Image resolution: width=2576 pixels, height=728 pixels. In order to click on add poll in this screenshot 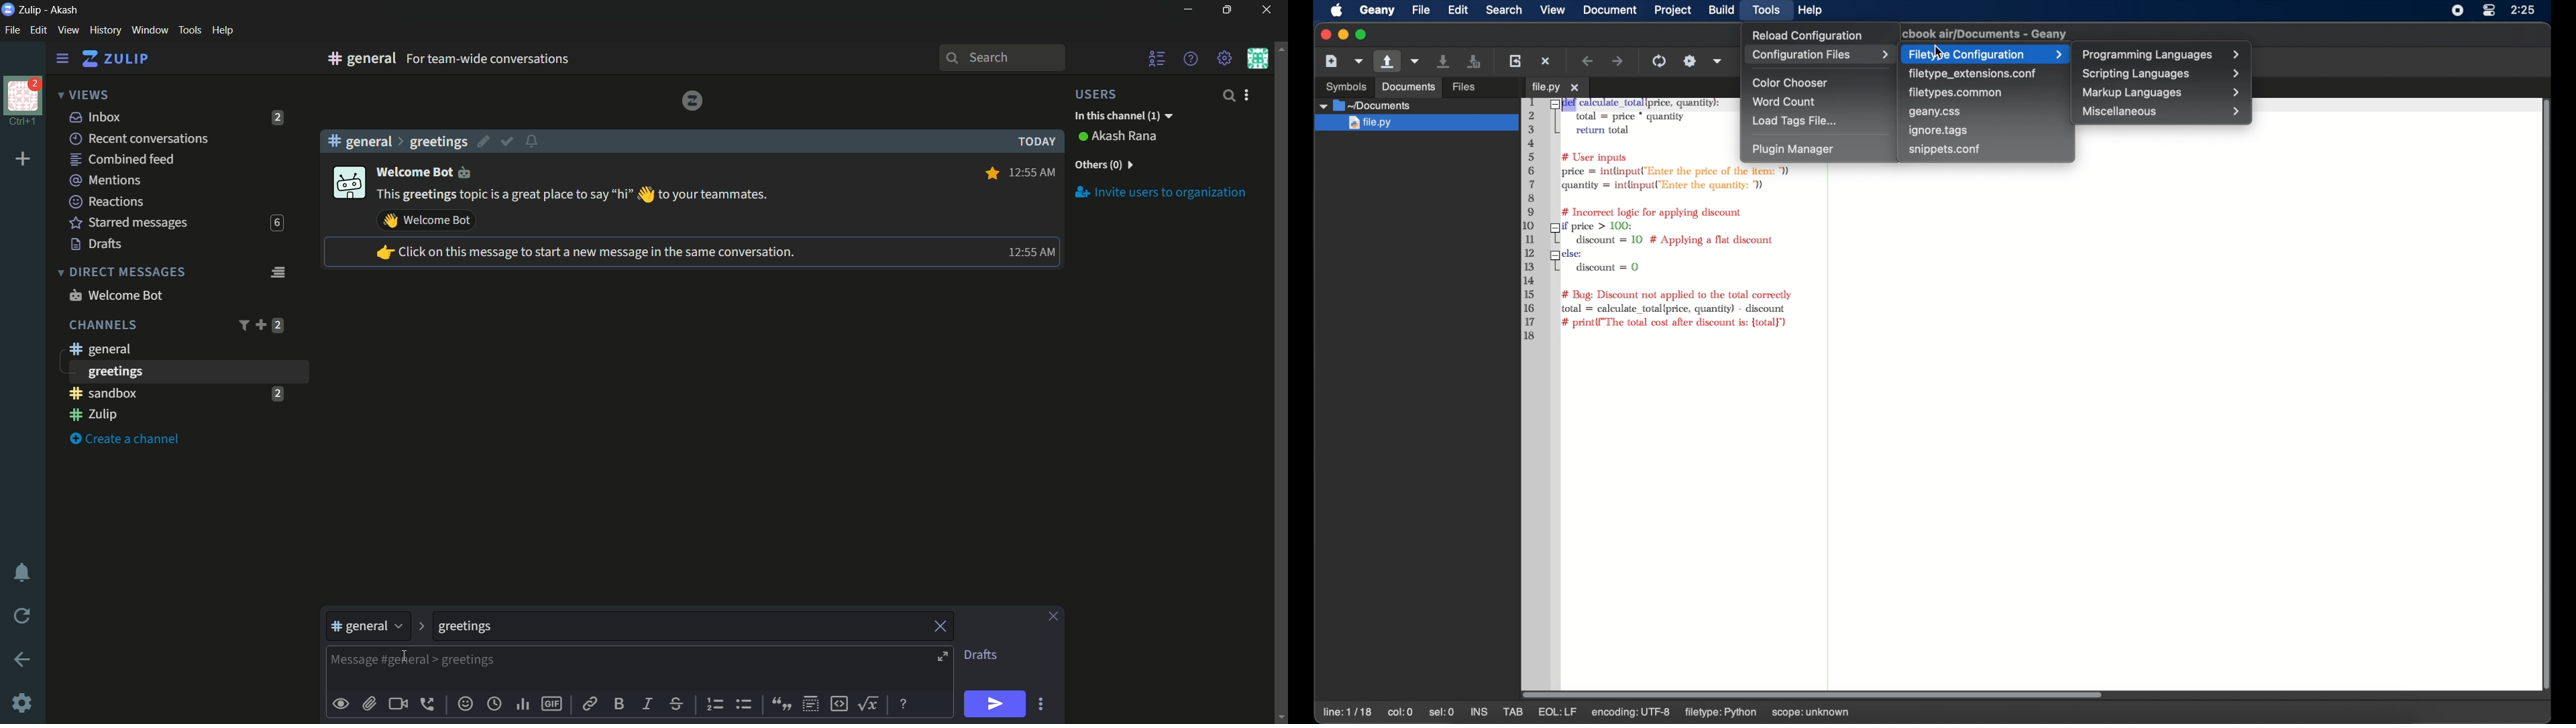, I will do `click(524, 705)`.